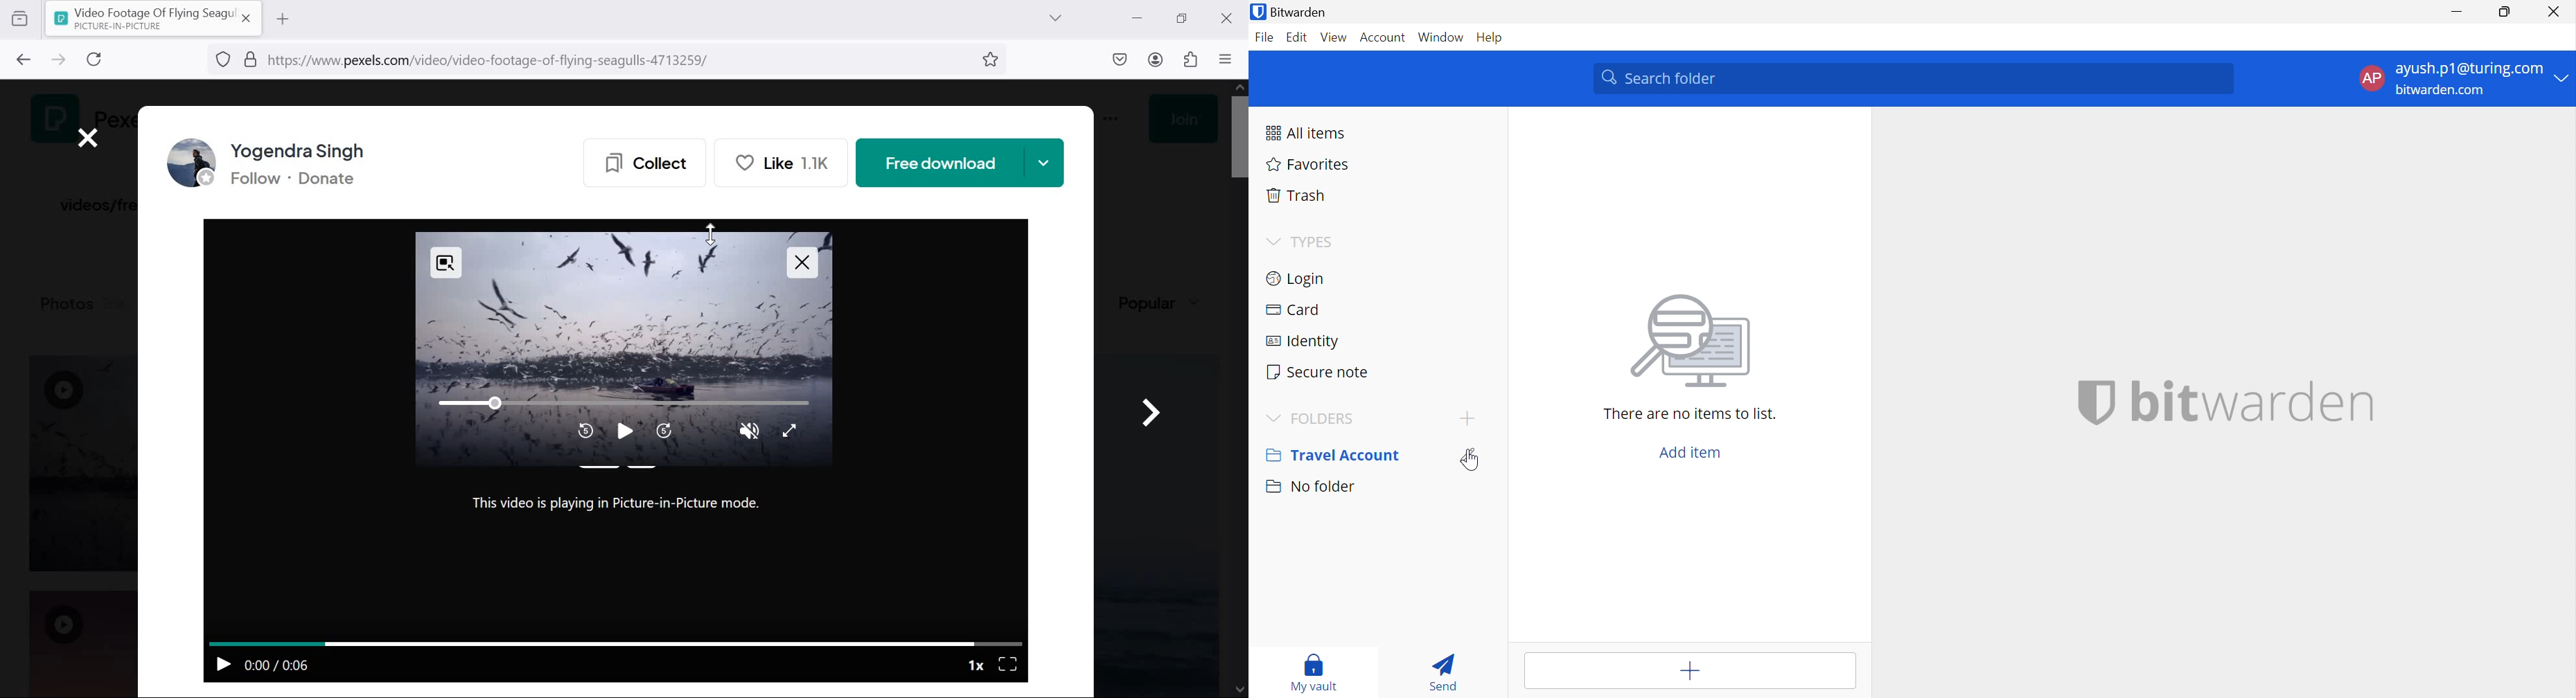 This screenshot has height=700, width=2576. Describe the element at coordinates (1336, 37) in the screenshot. I see `View` at that location.